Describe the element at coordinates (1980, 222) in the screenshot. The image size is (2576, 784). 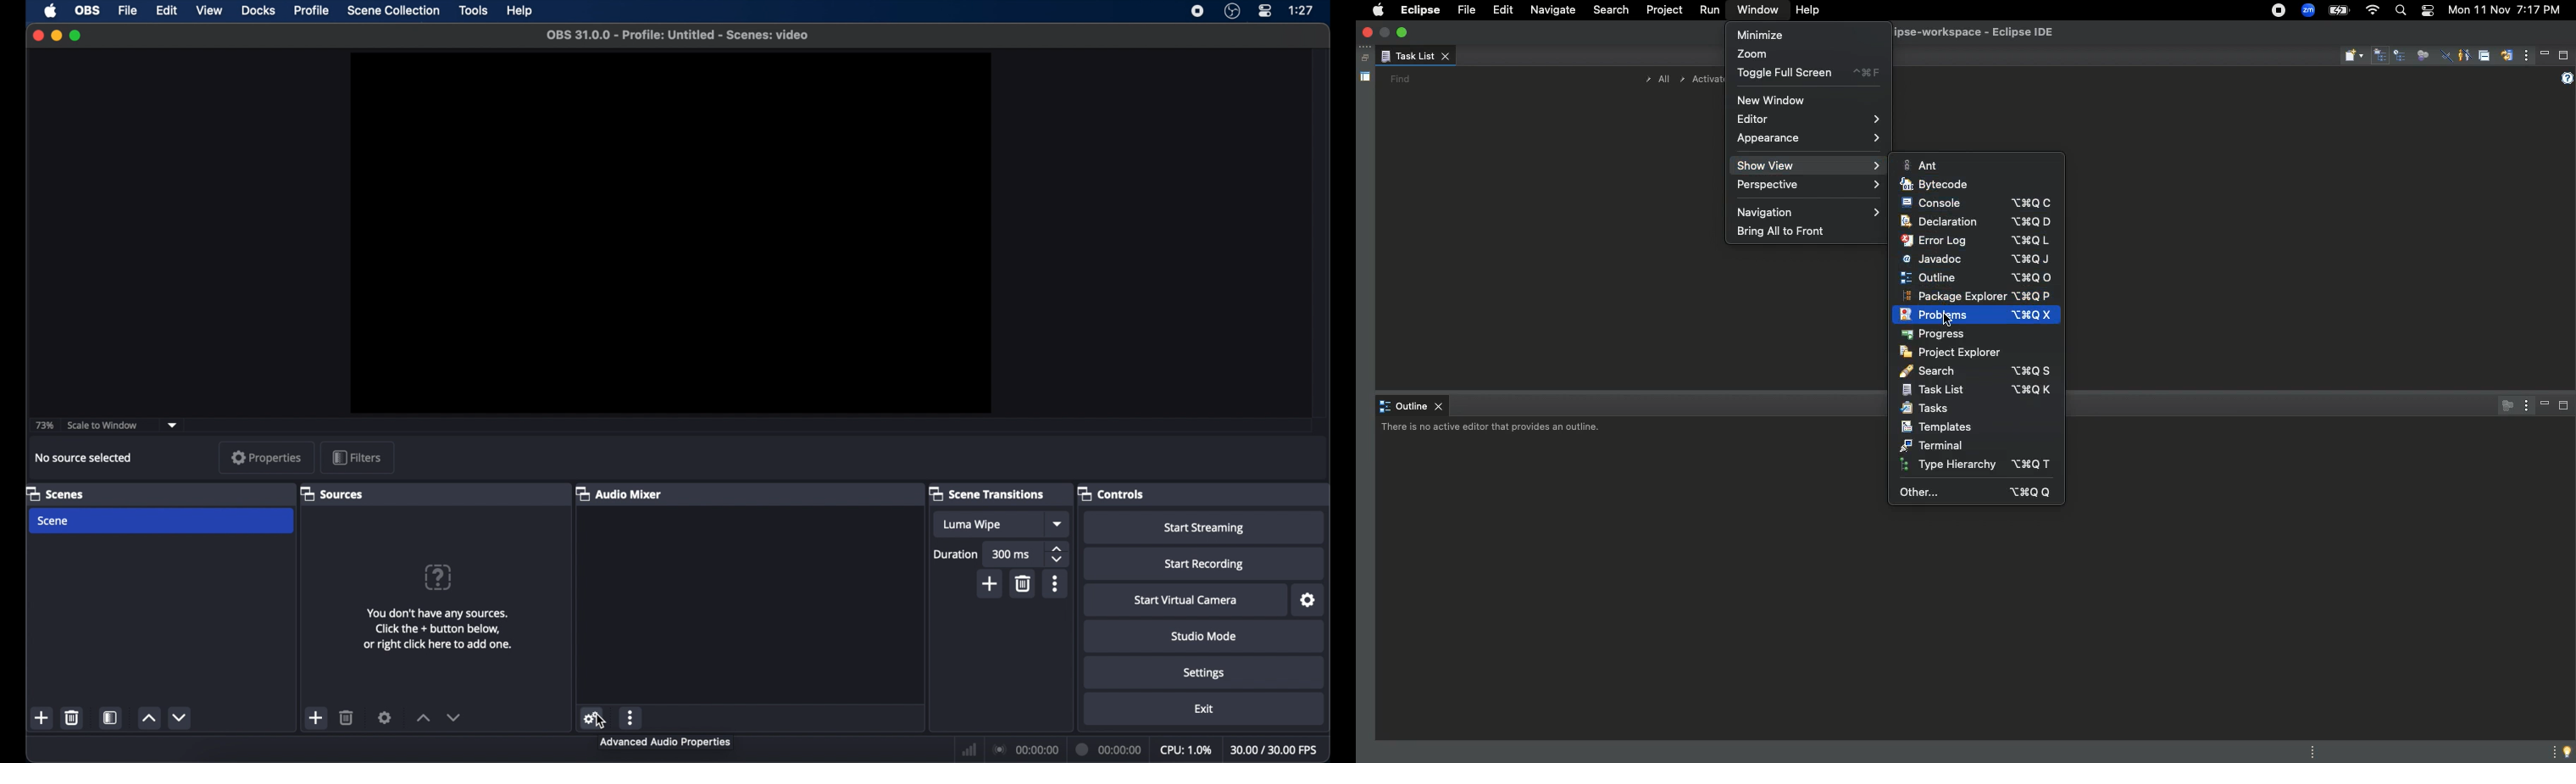
I see `Declaration` at that location.